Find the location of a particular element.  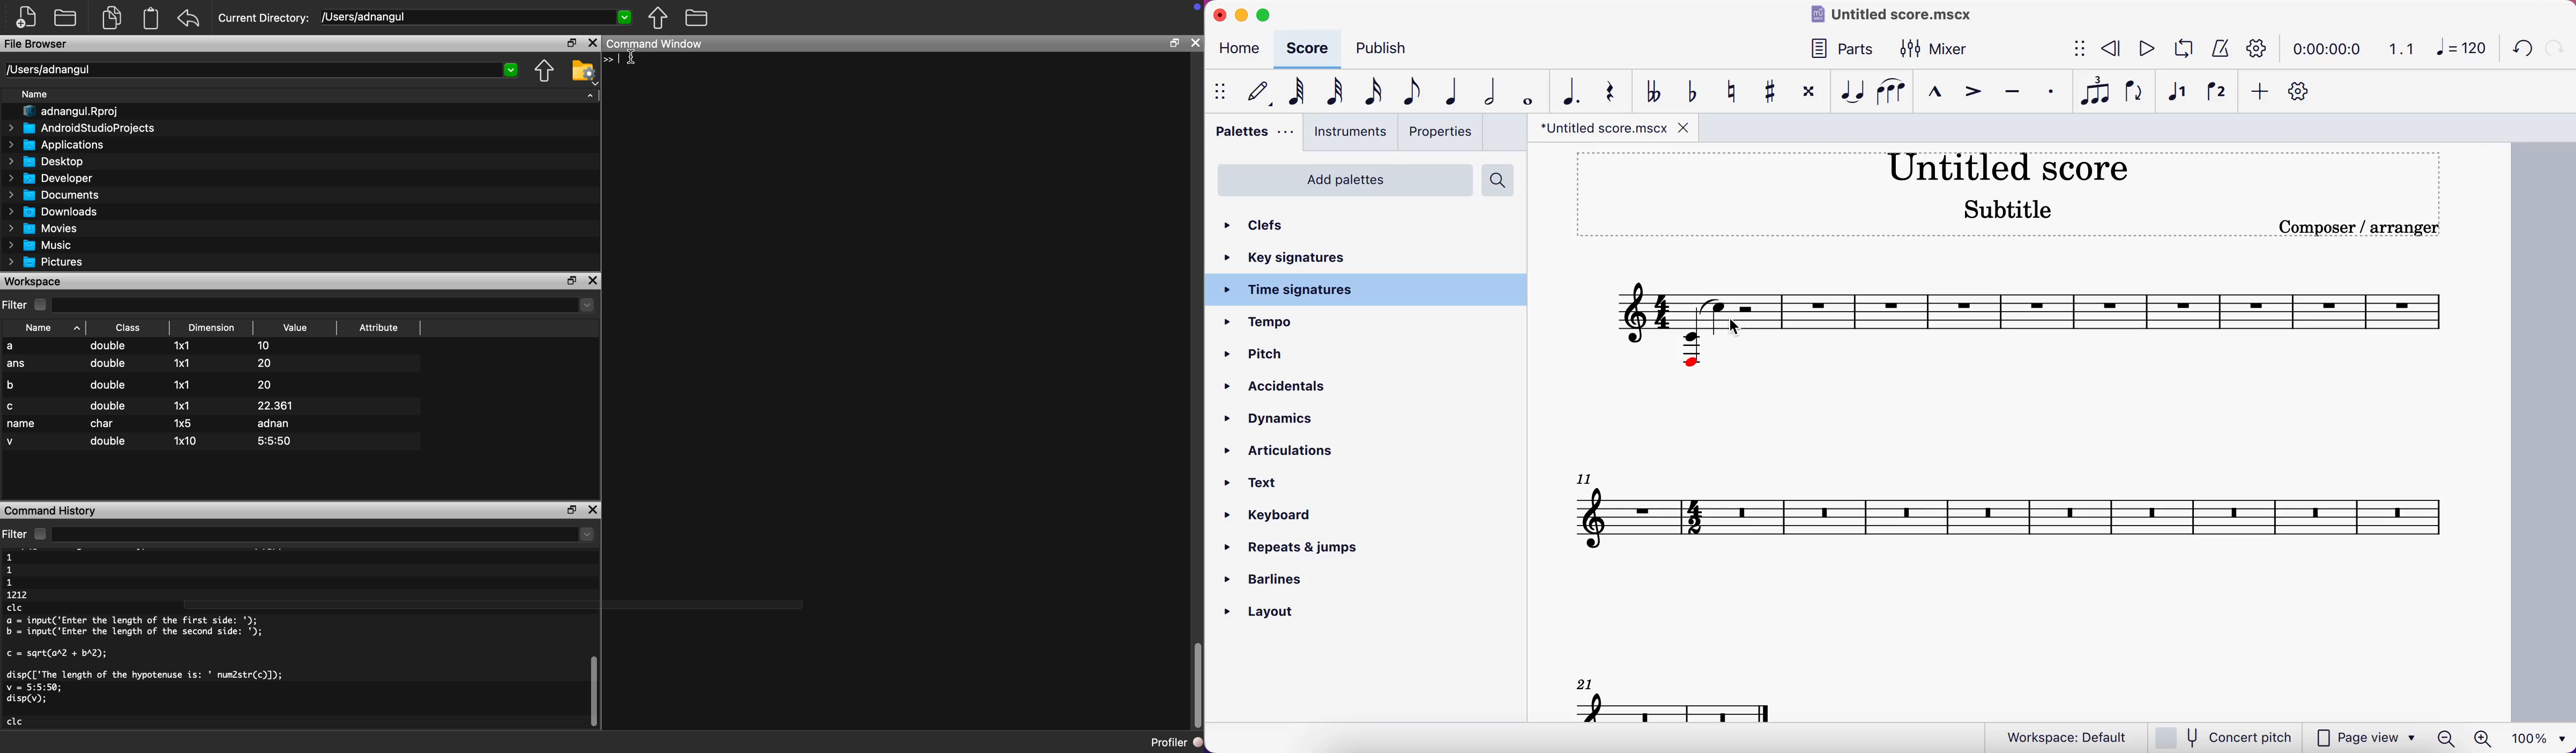

quarter note is located at coordinates (1458, 91).